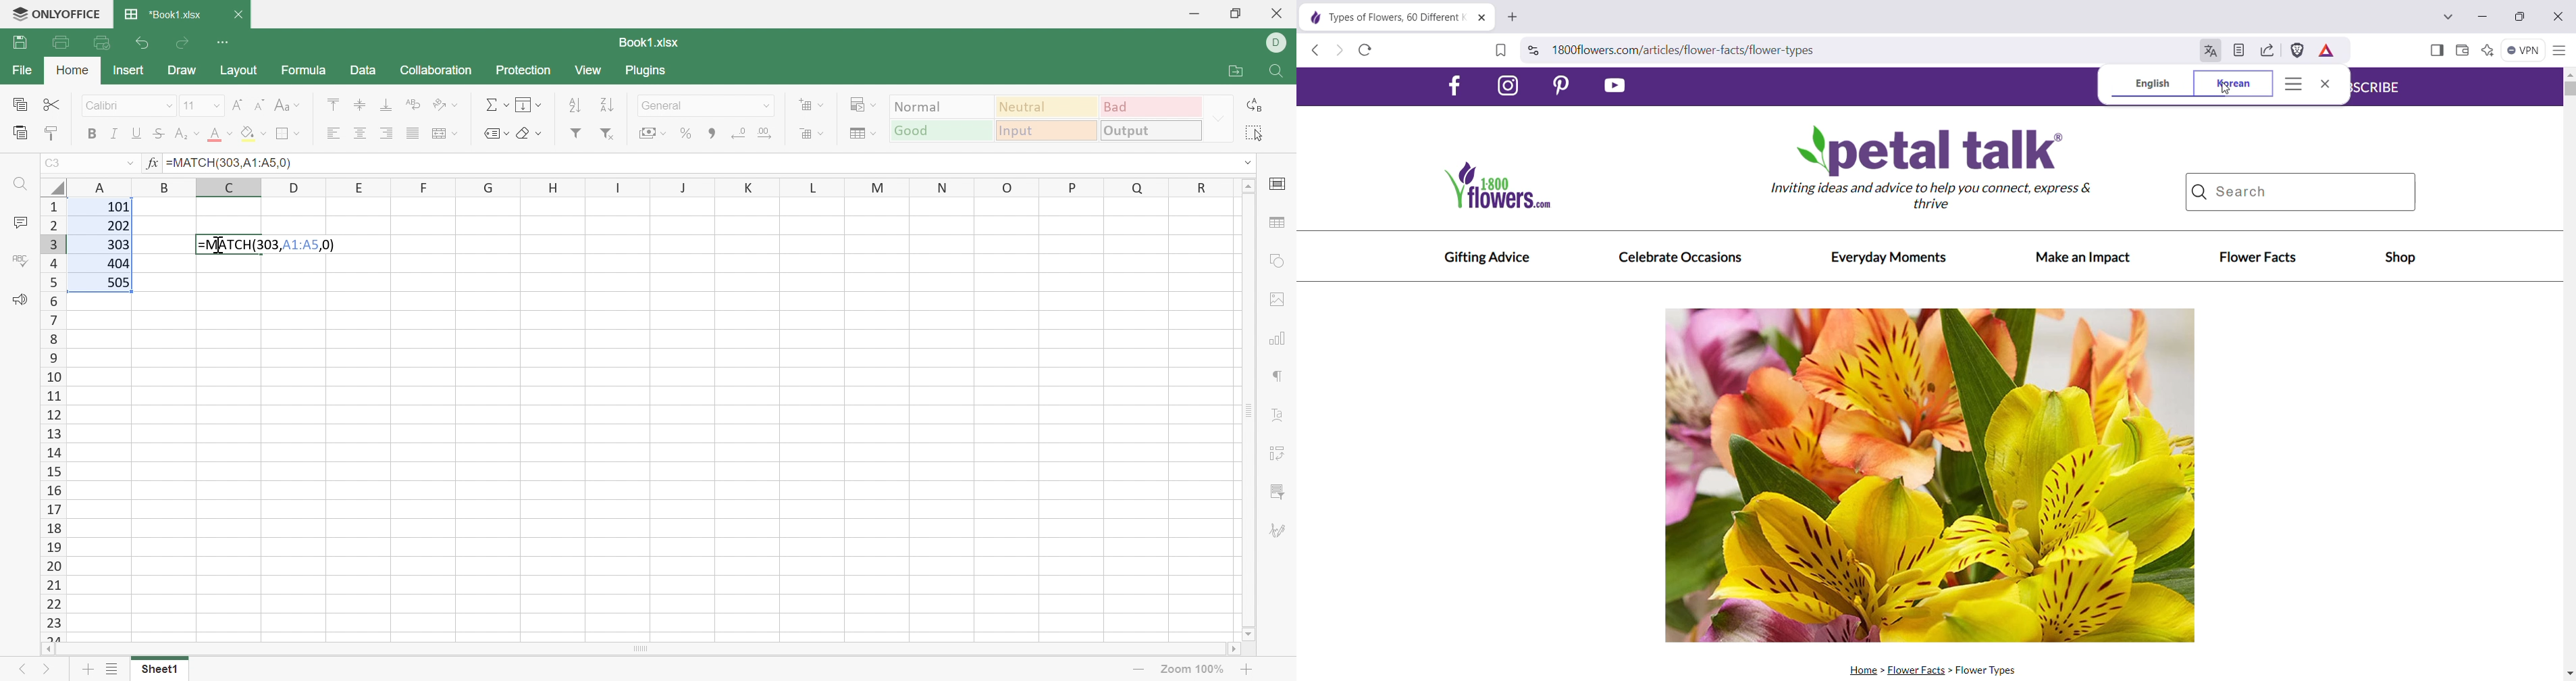 The height and width of the screenshot is (700, 2576). I want to click on DELL, so click(1278, 43).